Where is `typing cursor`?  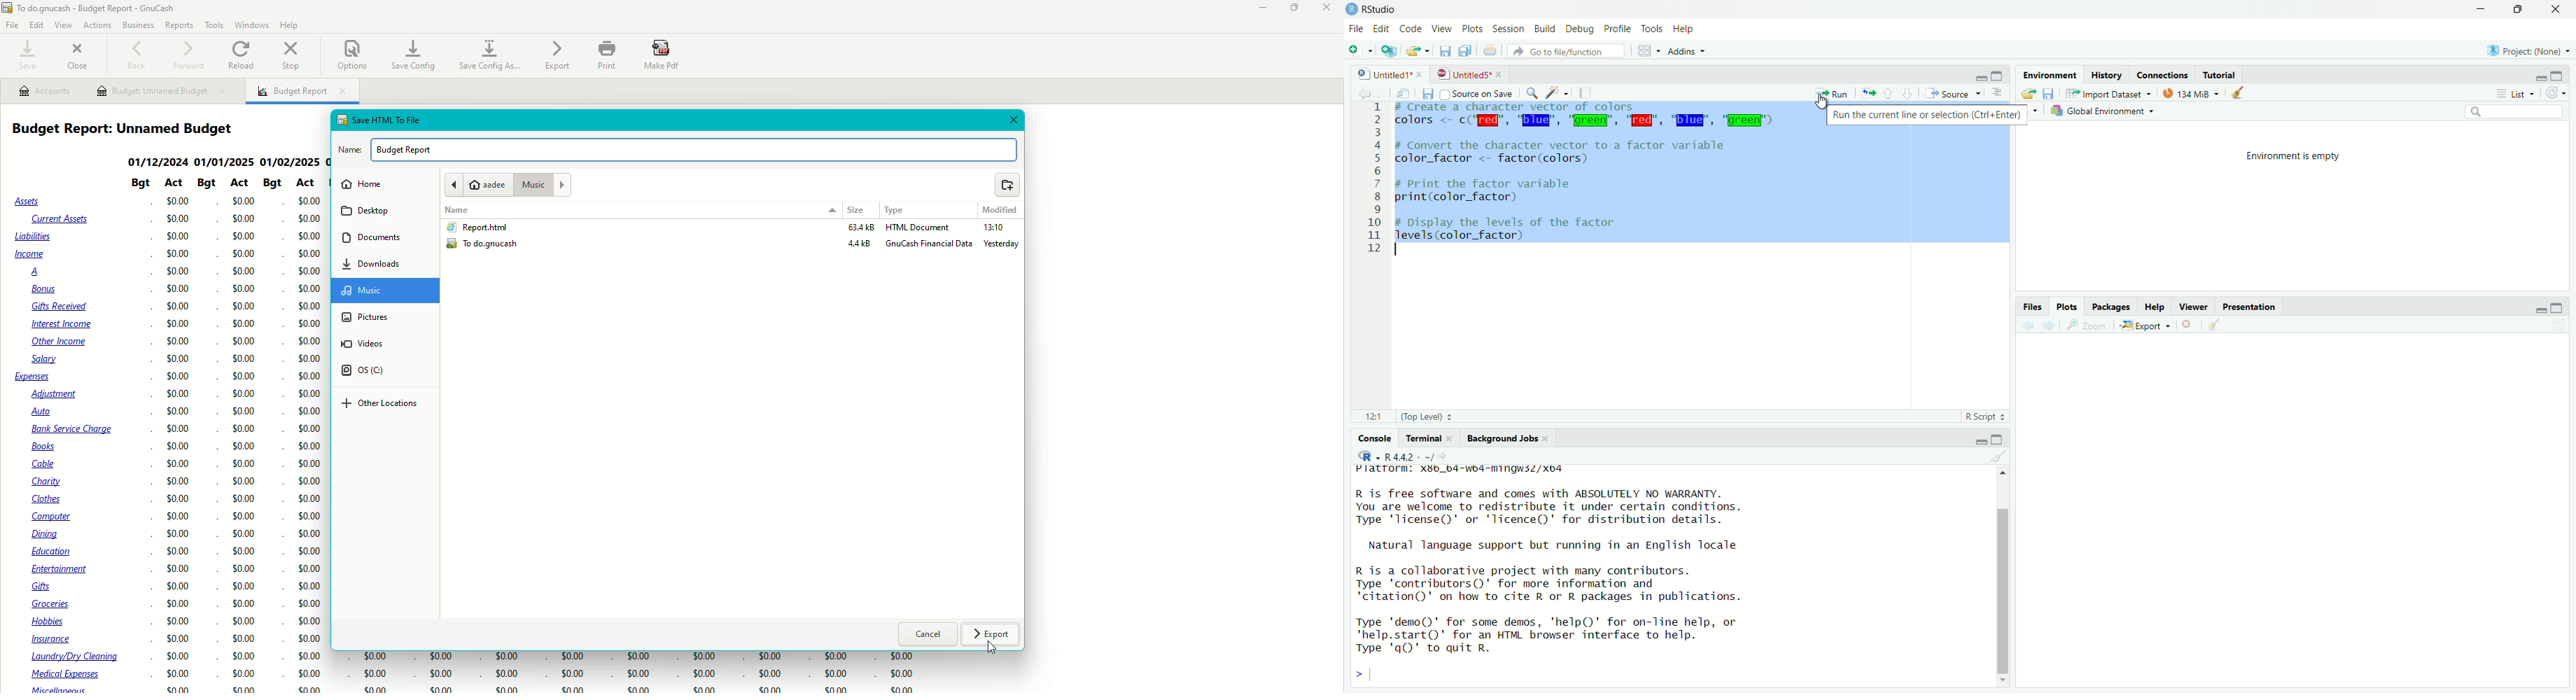 typing cursor is located at coordinates (1376, 676).